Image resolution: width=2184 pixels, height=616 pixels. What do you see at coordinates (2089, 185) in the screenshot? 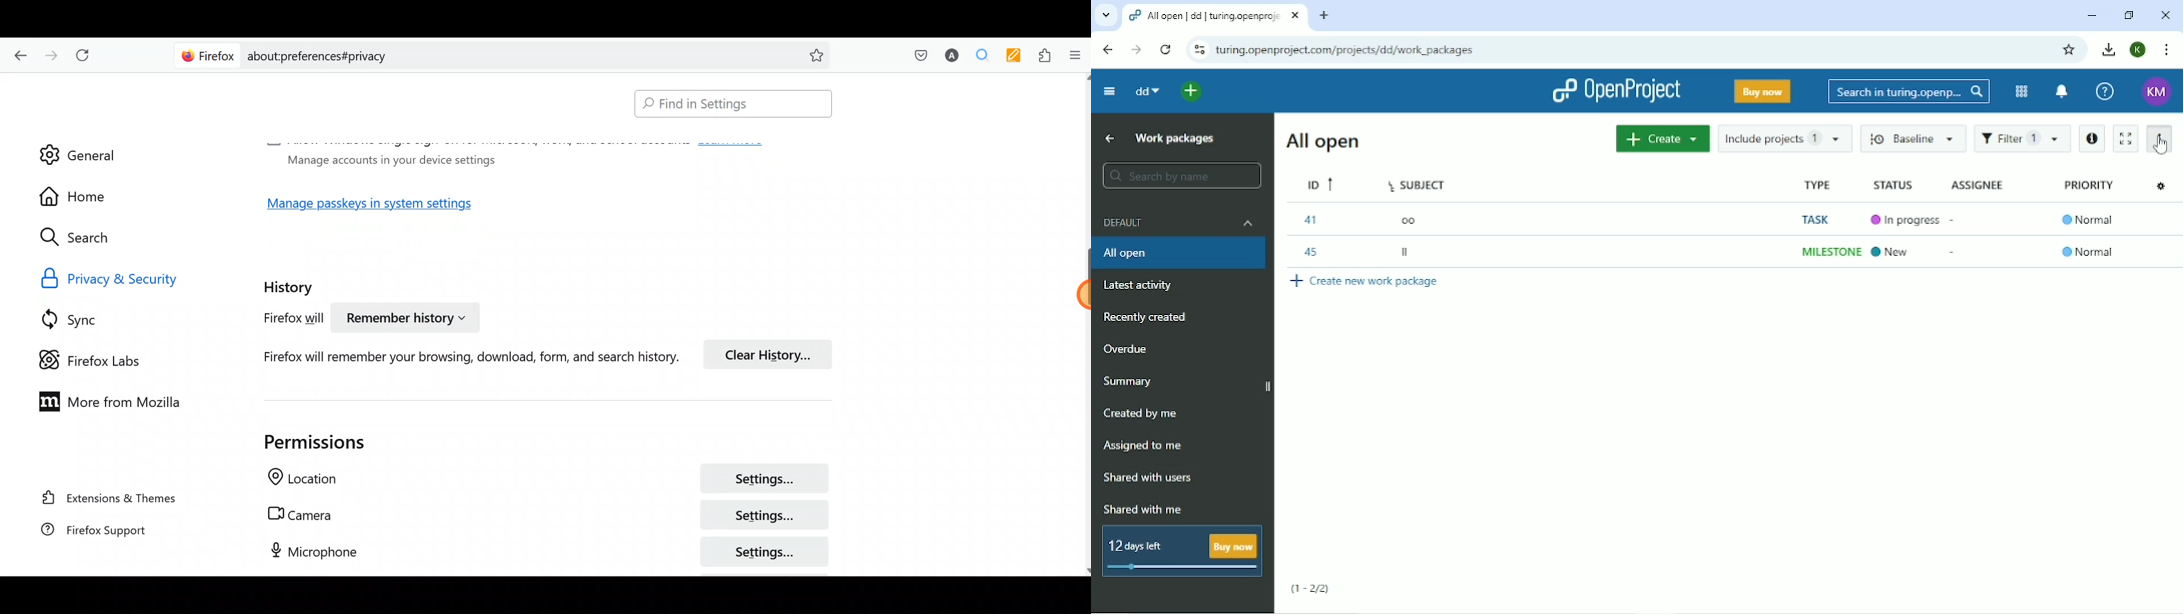
I see `Priority` at bounding box center [2089, 185].